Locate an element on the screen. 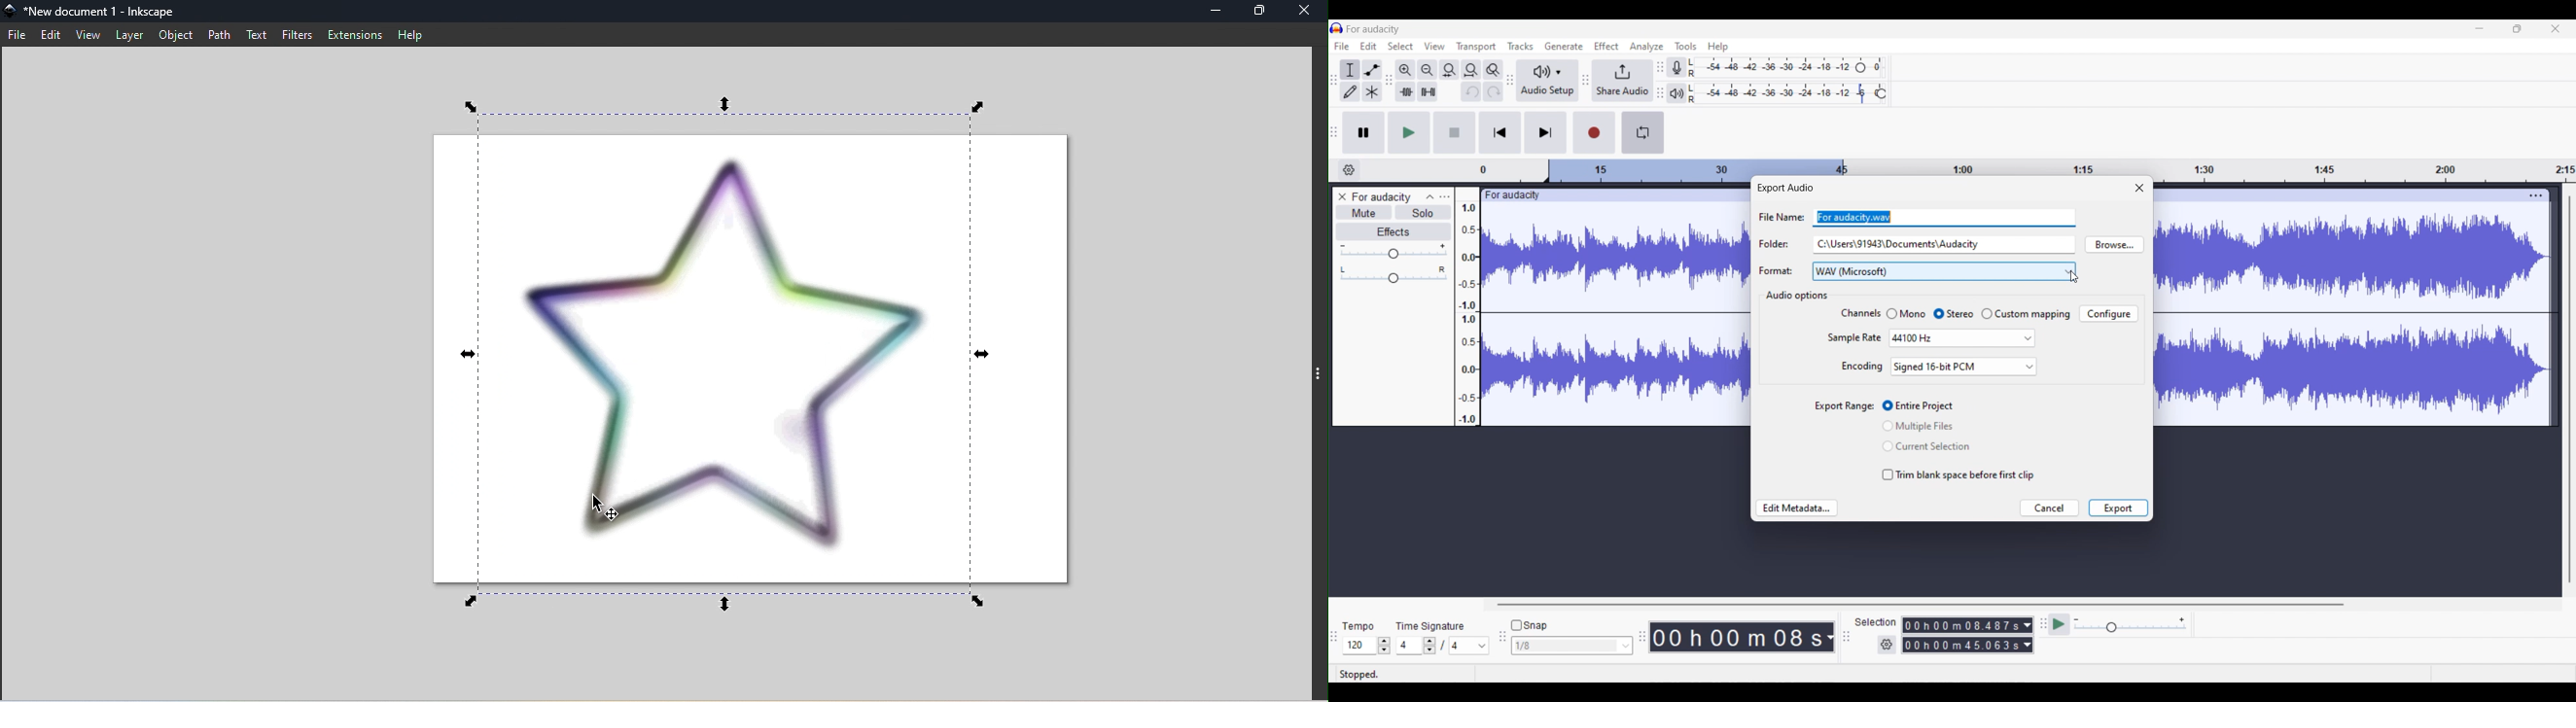  Help is located at coordinates (412, 35).